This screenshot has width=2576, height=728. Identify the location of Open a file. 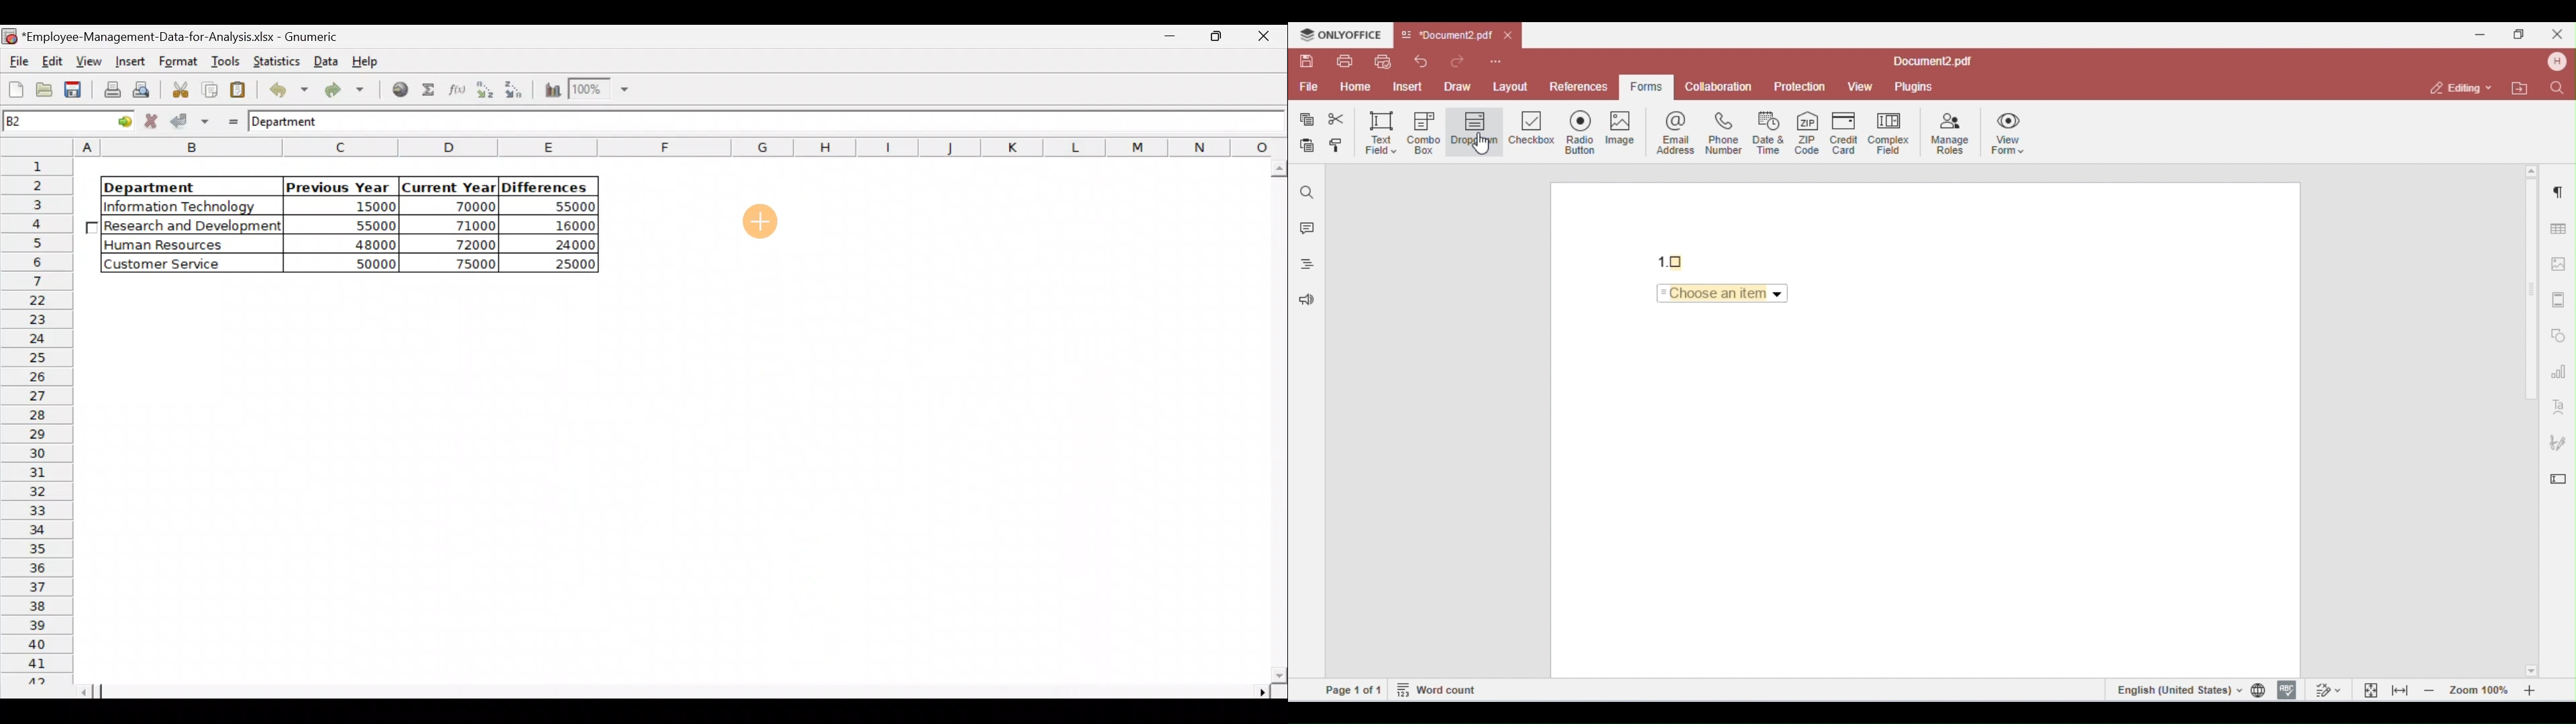
(43, 92).